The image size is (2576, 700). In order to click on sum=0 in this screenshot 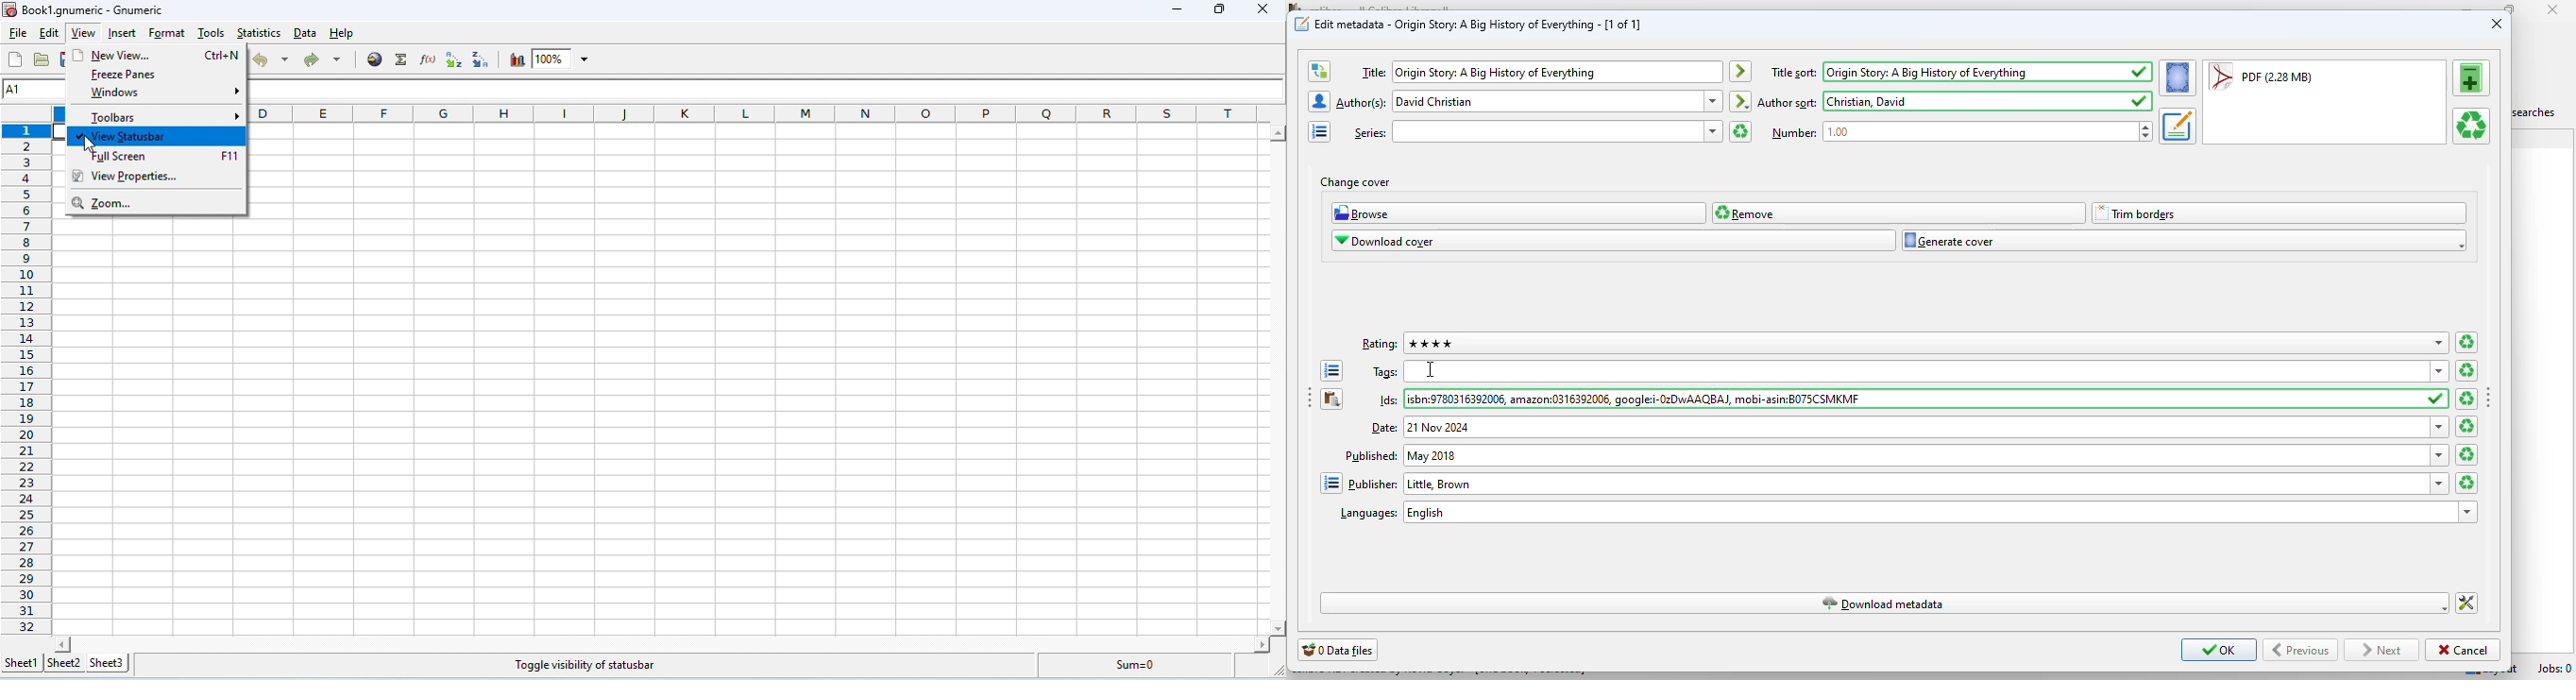, I will do `click(1138, 667)`.